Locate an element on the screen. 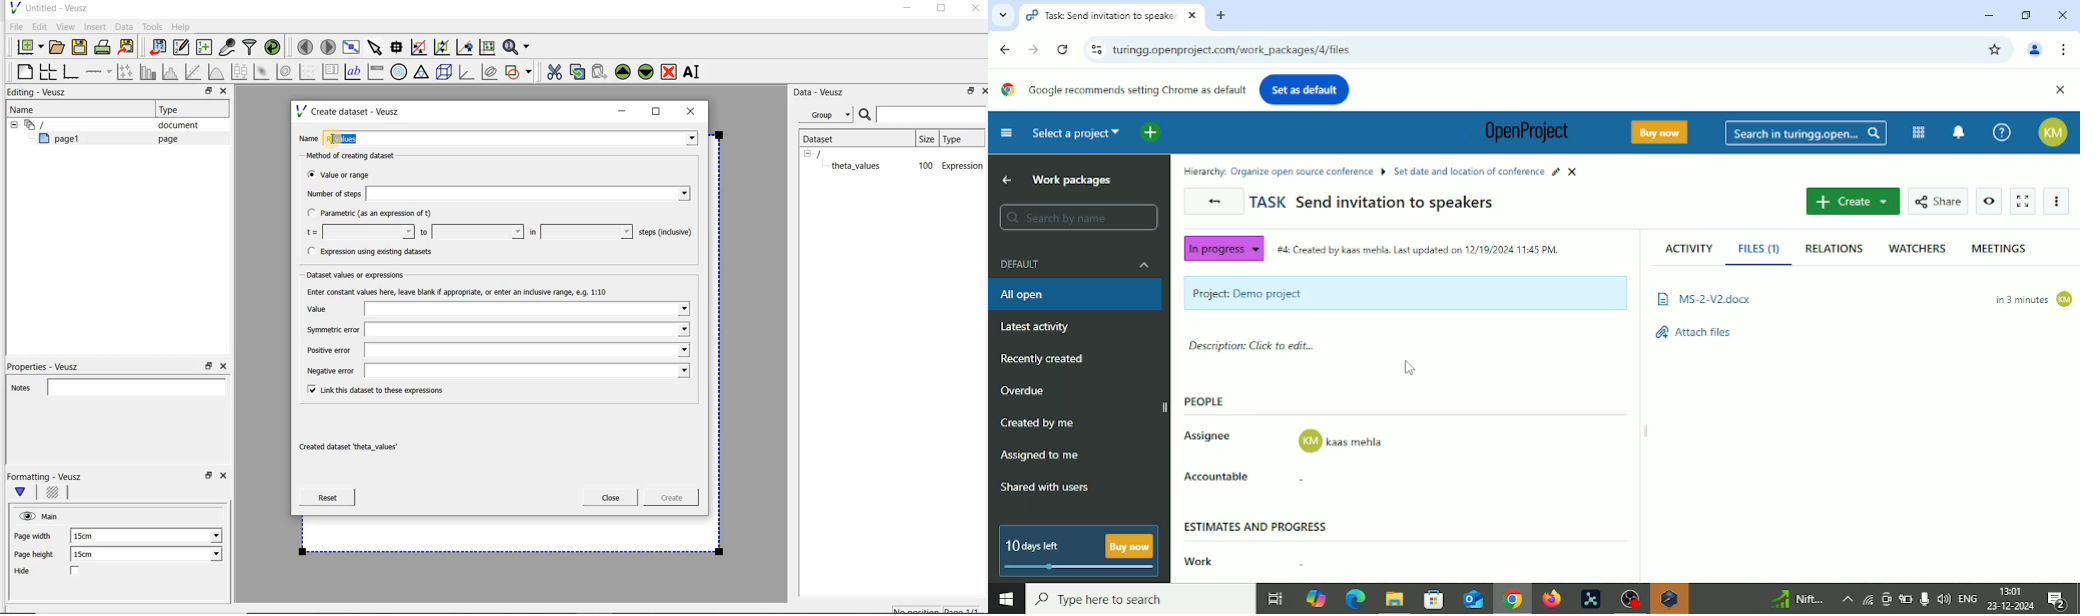  No position is located at coordinates (917, 609).